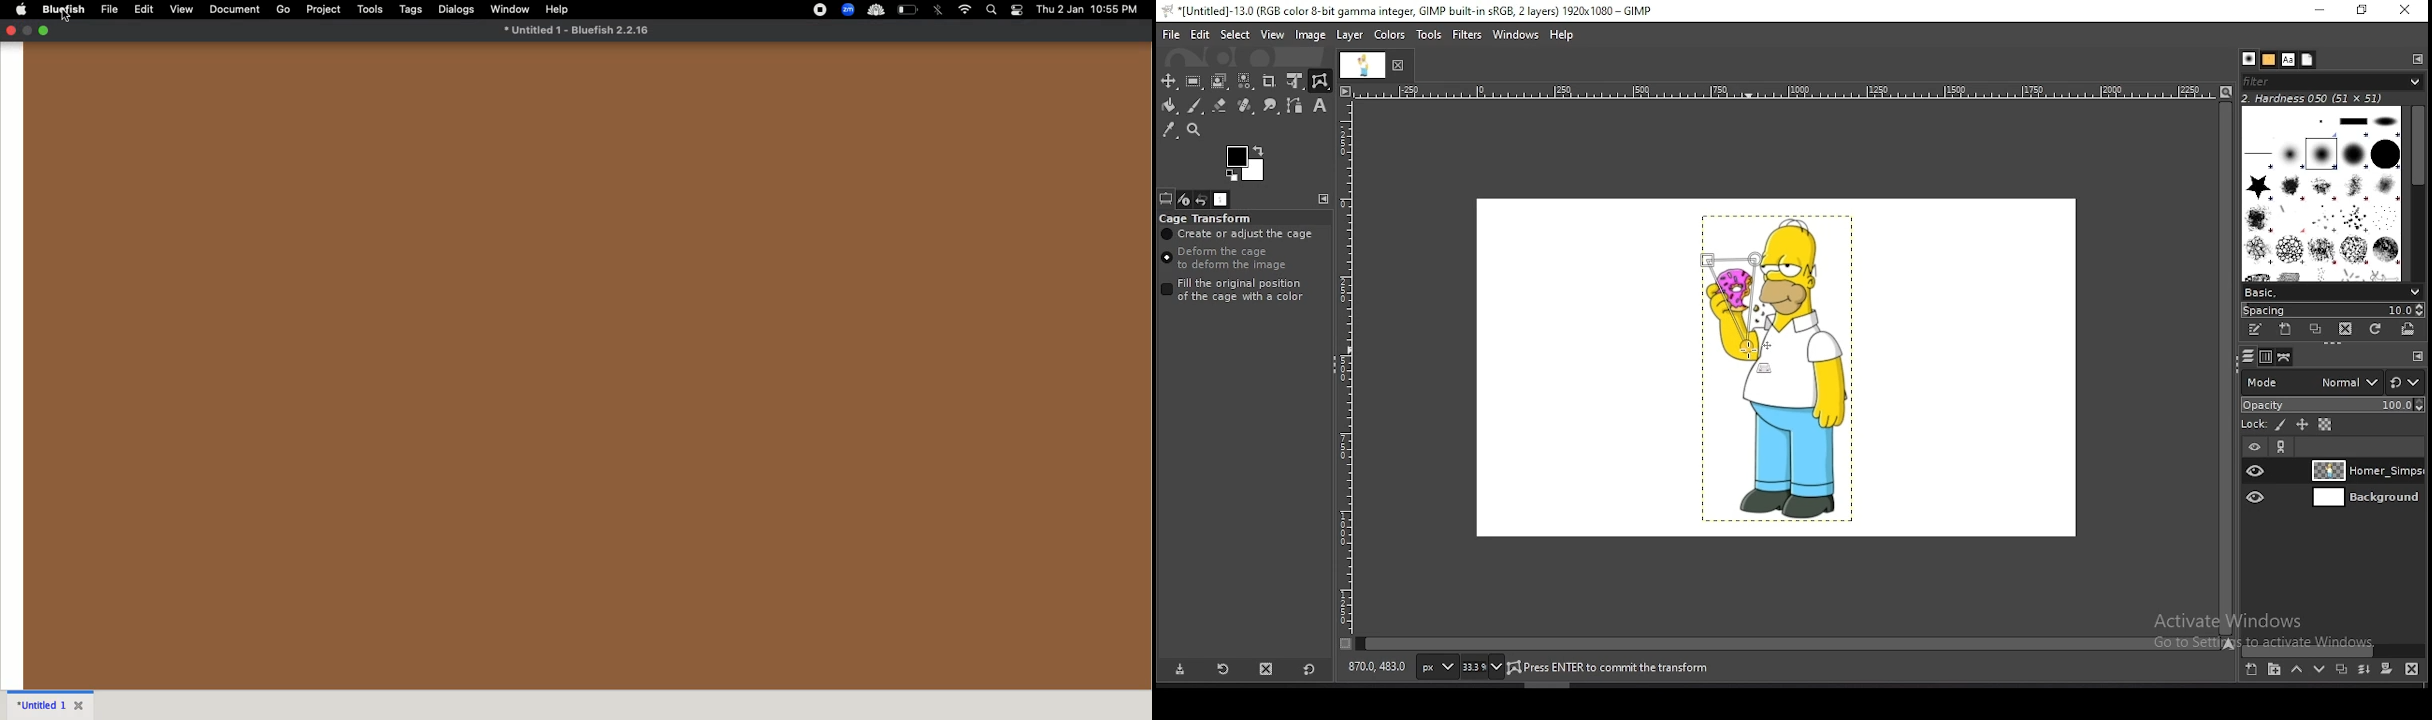 The image size is (2436, 728). What do you see at coordinates (39, 703) in the screenshot?
I see `untitled` at bounding box center [39, 703].